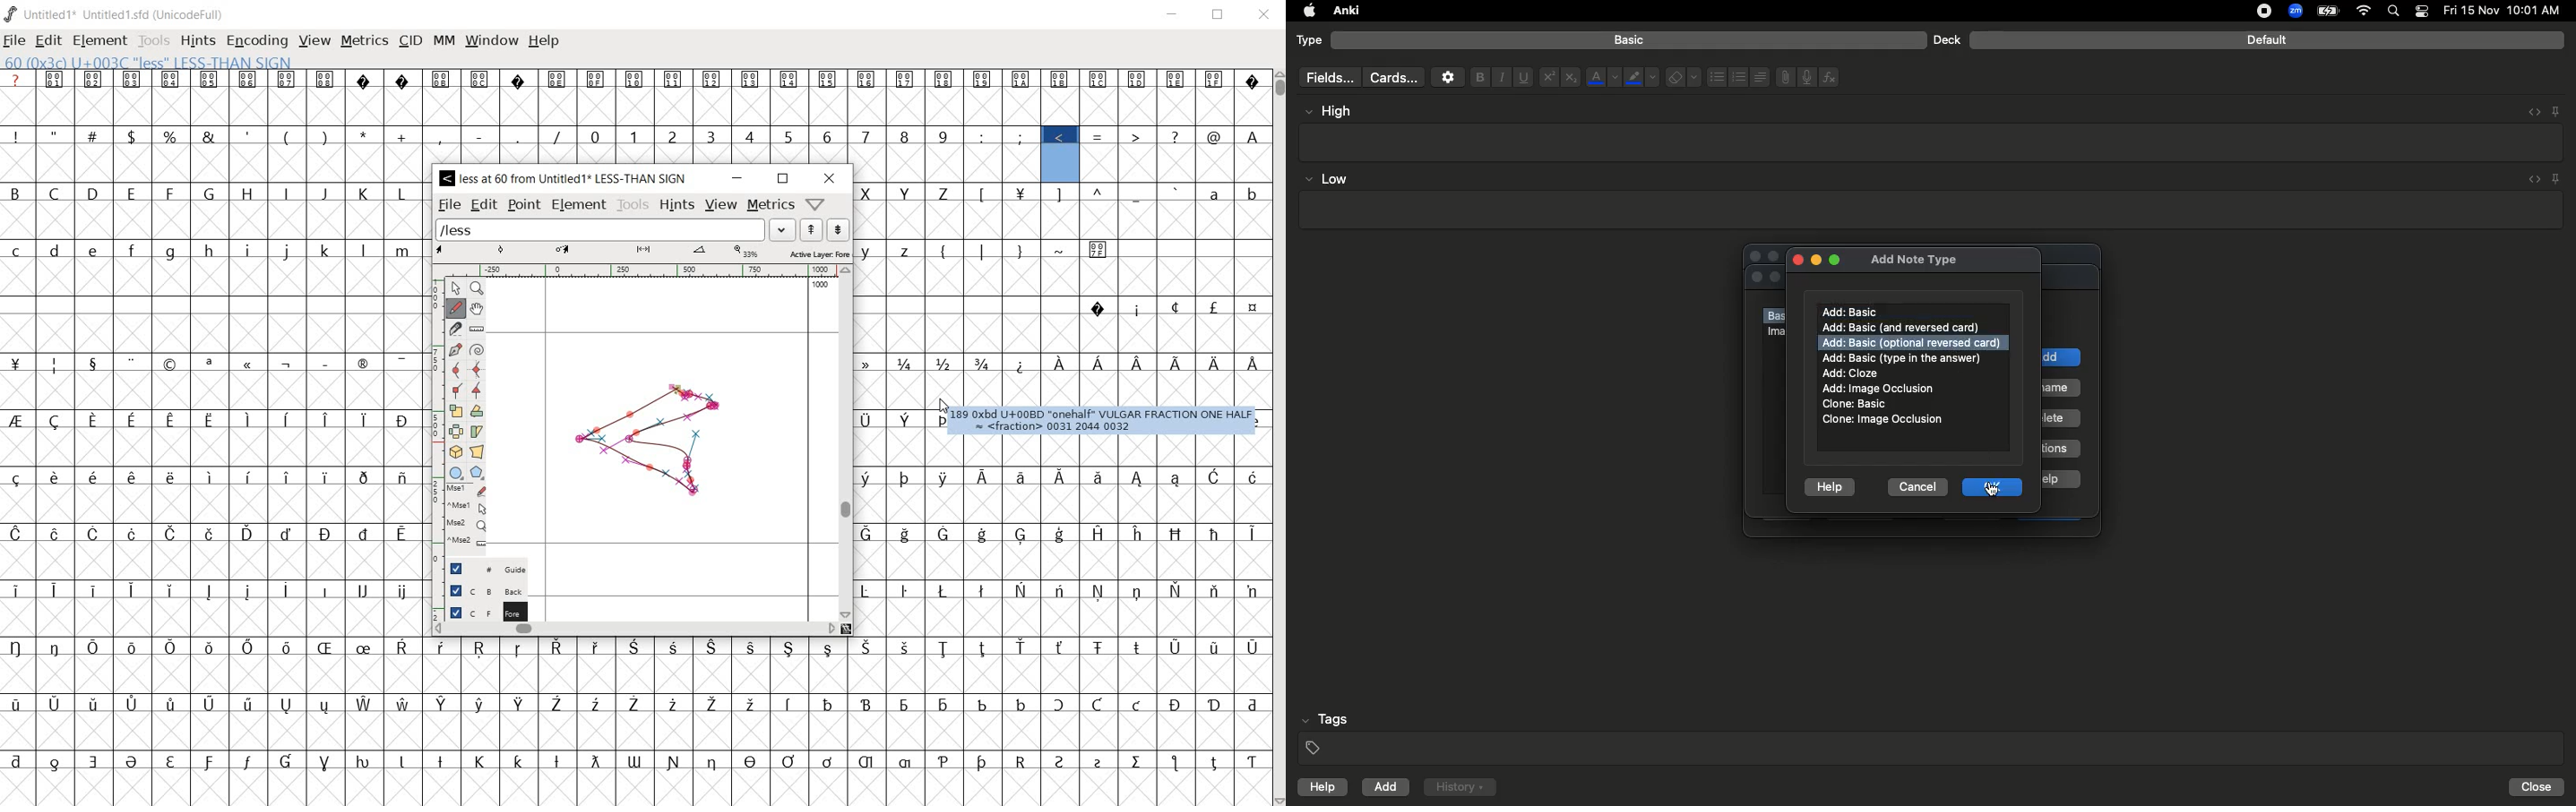 This screenshot has width=2576, height=812. Describe the element at coordinates (1933, 141) in the screenshot. I see `Textbox` at that location.